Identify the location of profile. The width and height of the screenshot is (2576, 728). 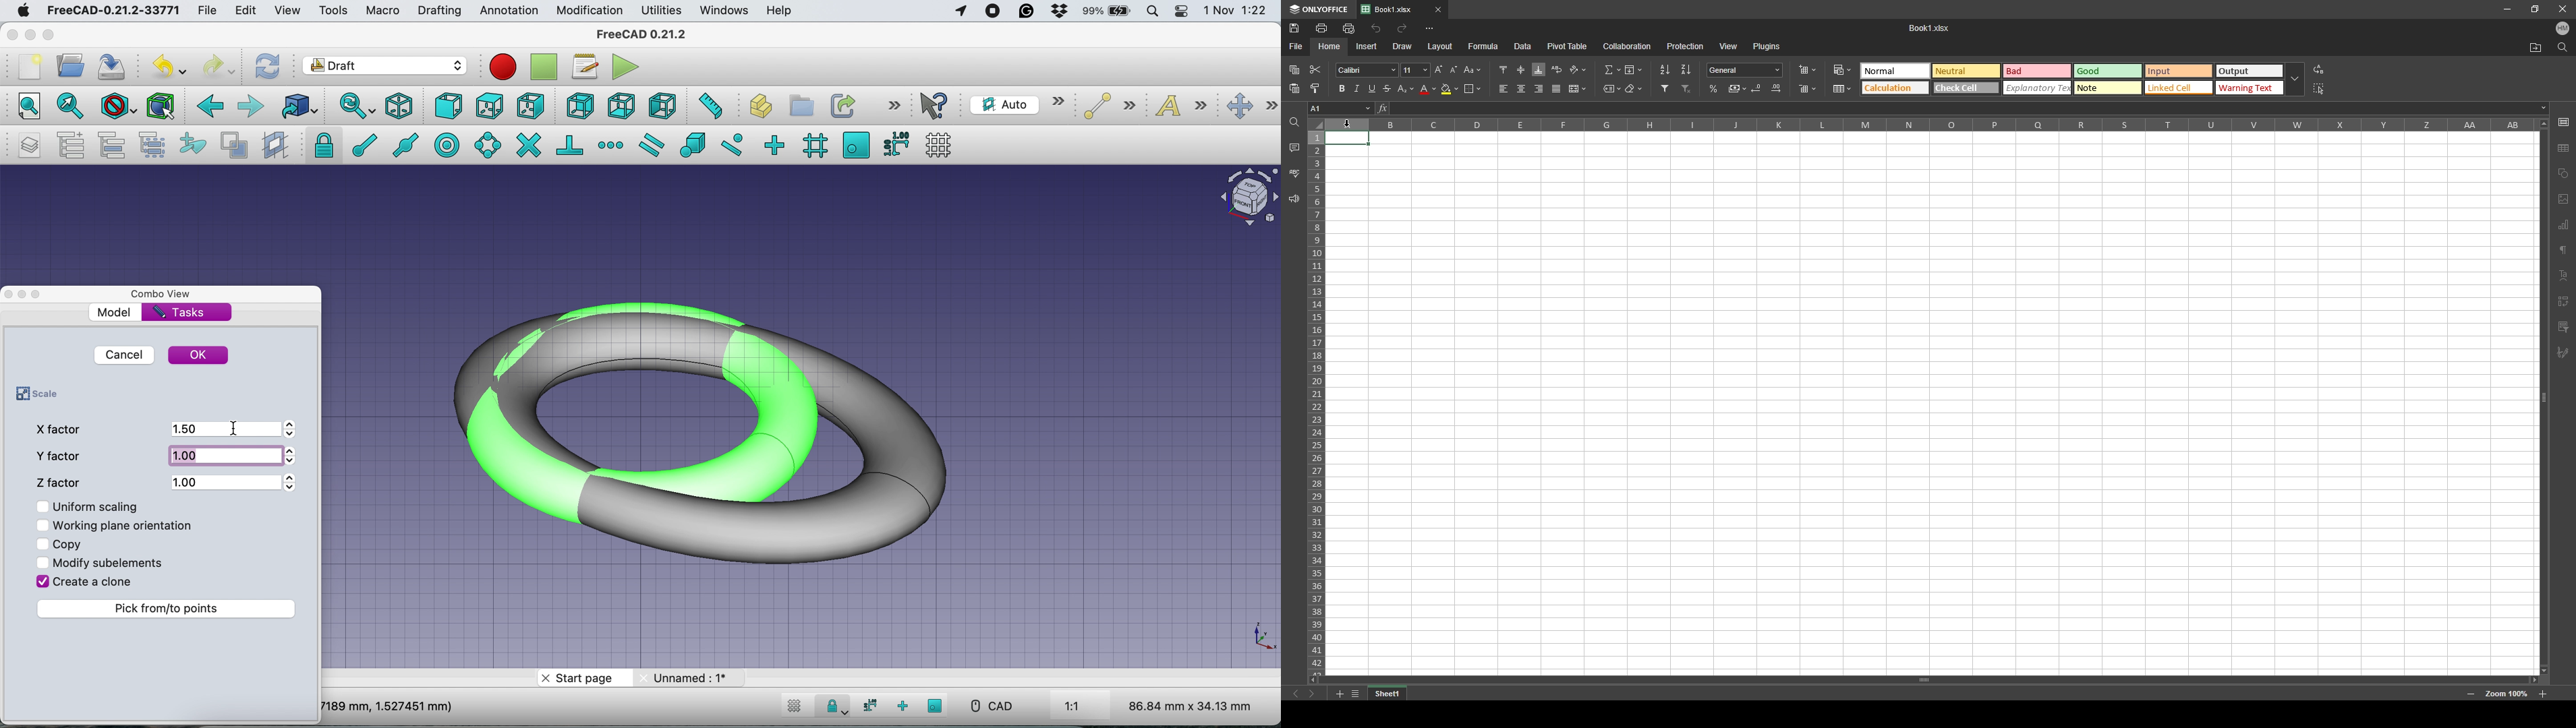
(2563, 29).